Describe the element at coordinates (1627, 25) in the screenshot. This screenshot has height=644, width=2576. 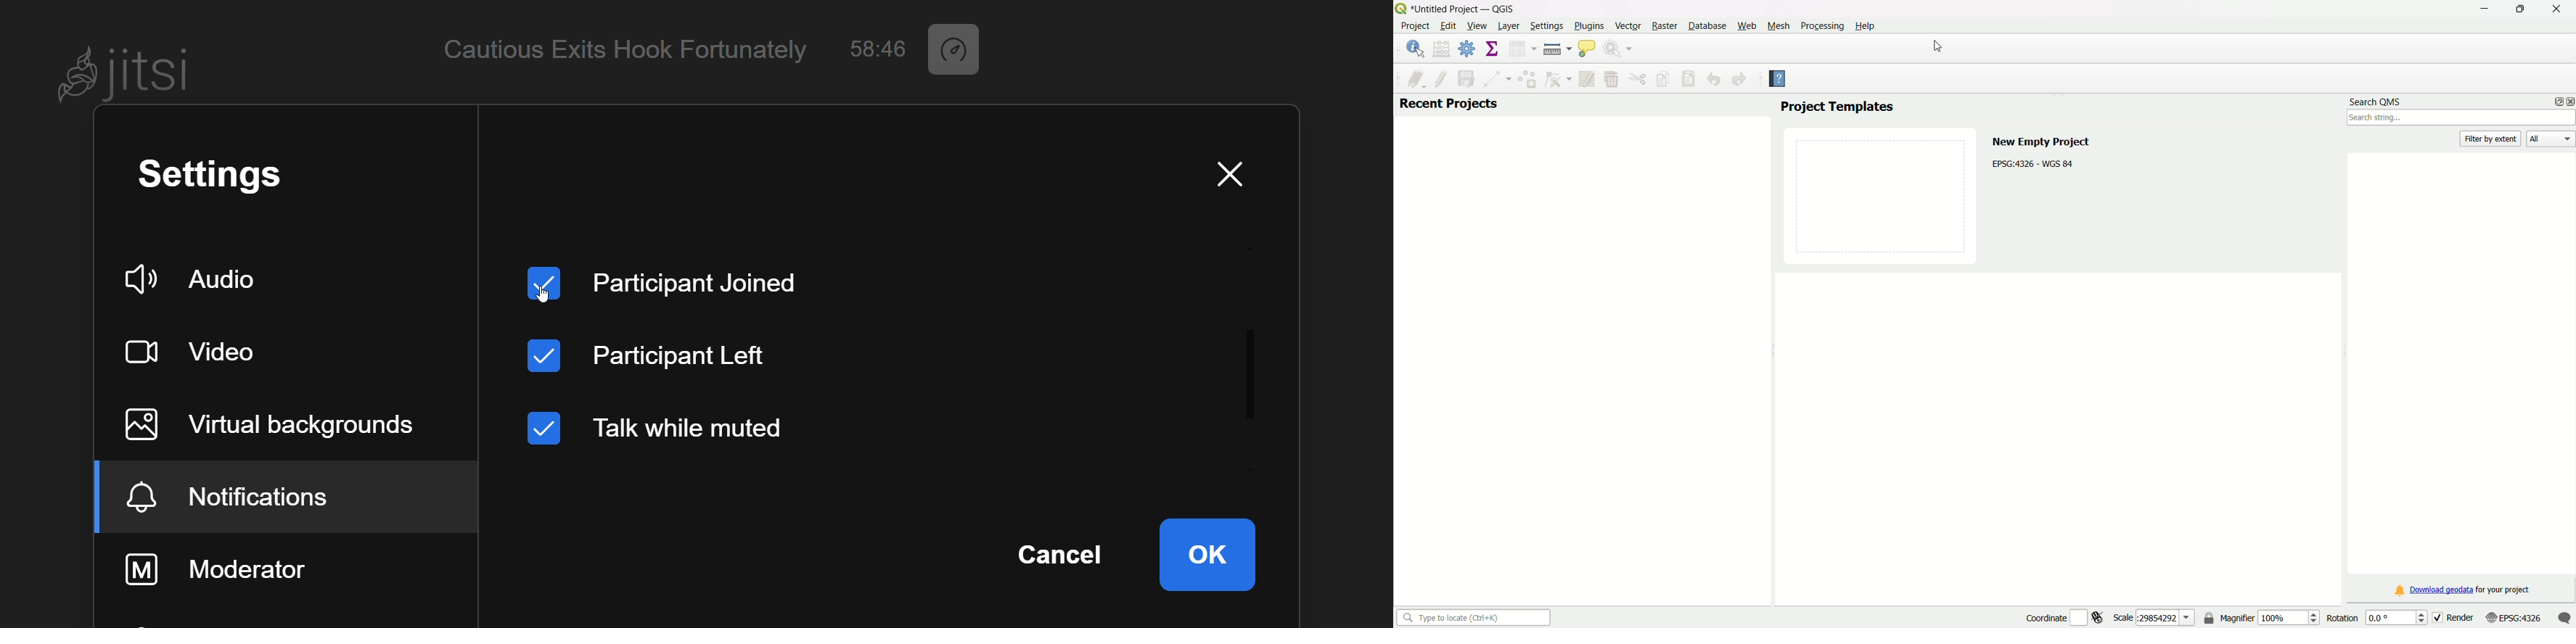
I see `Vector` at that location.